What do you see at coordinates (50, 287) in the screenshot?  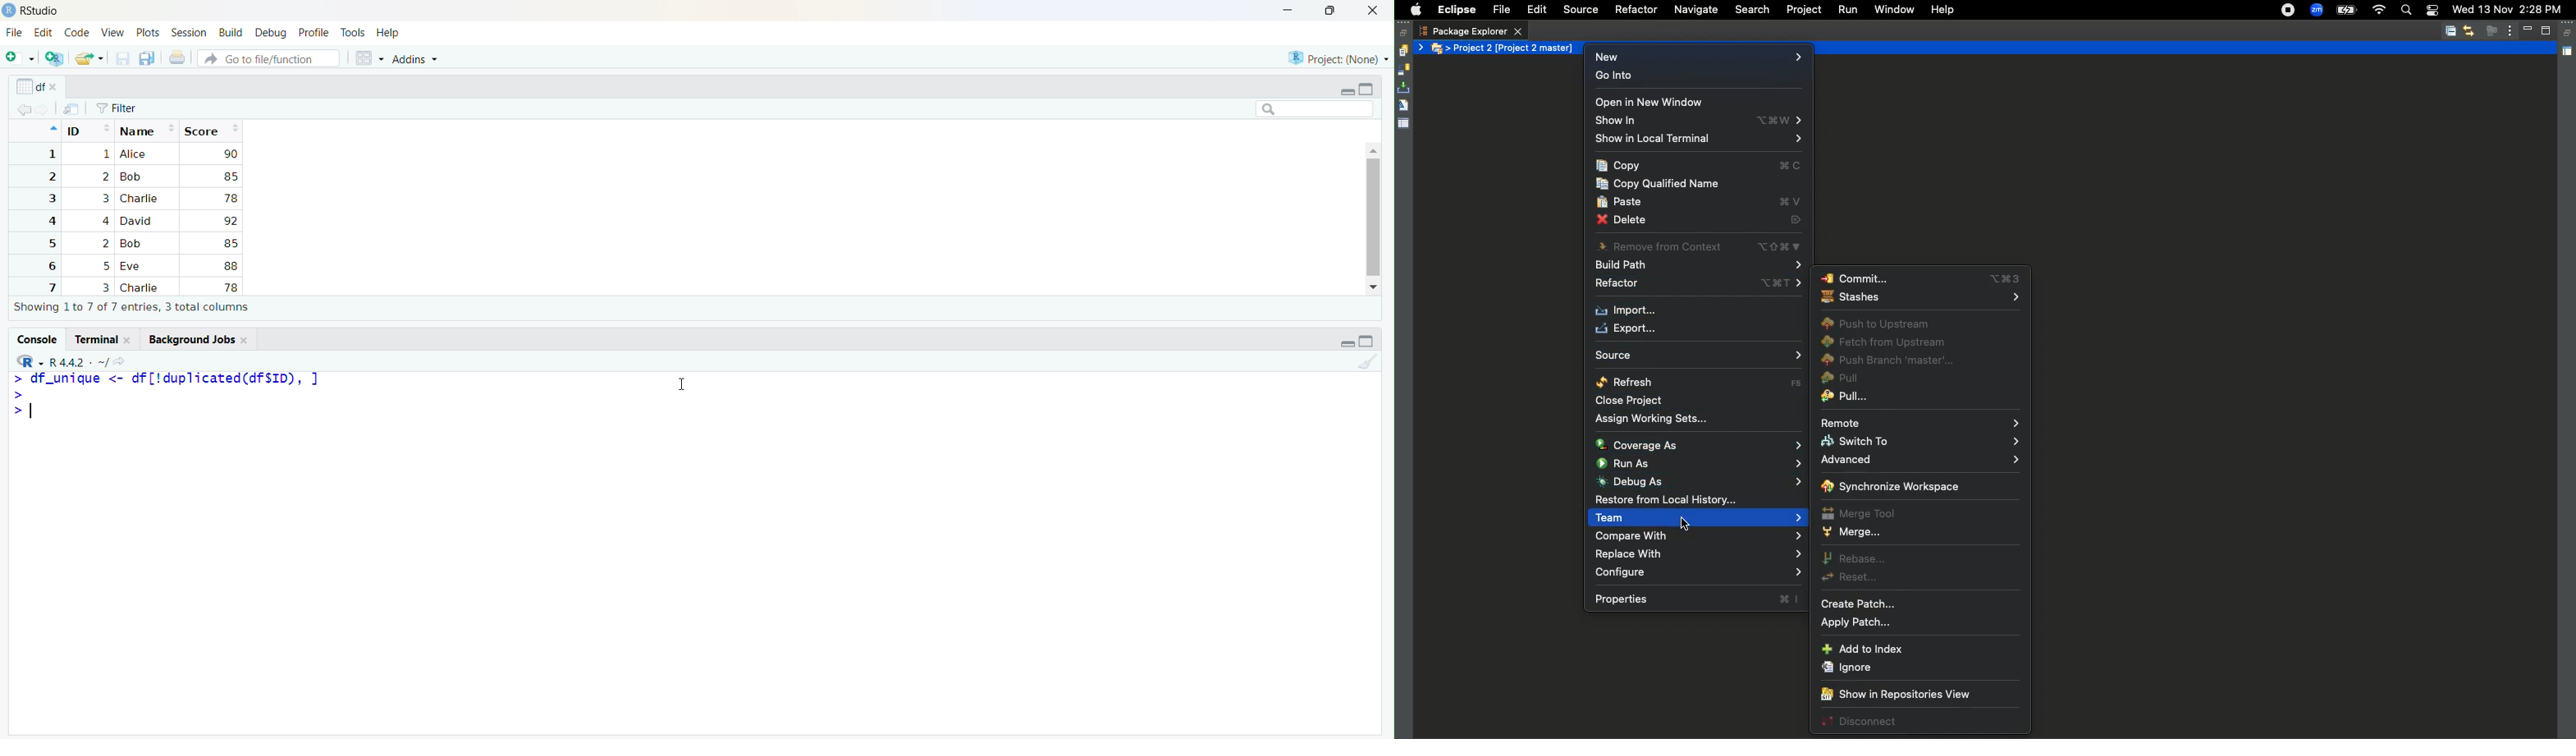 I see `7` at bounding box center [50, 287].